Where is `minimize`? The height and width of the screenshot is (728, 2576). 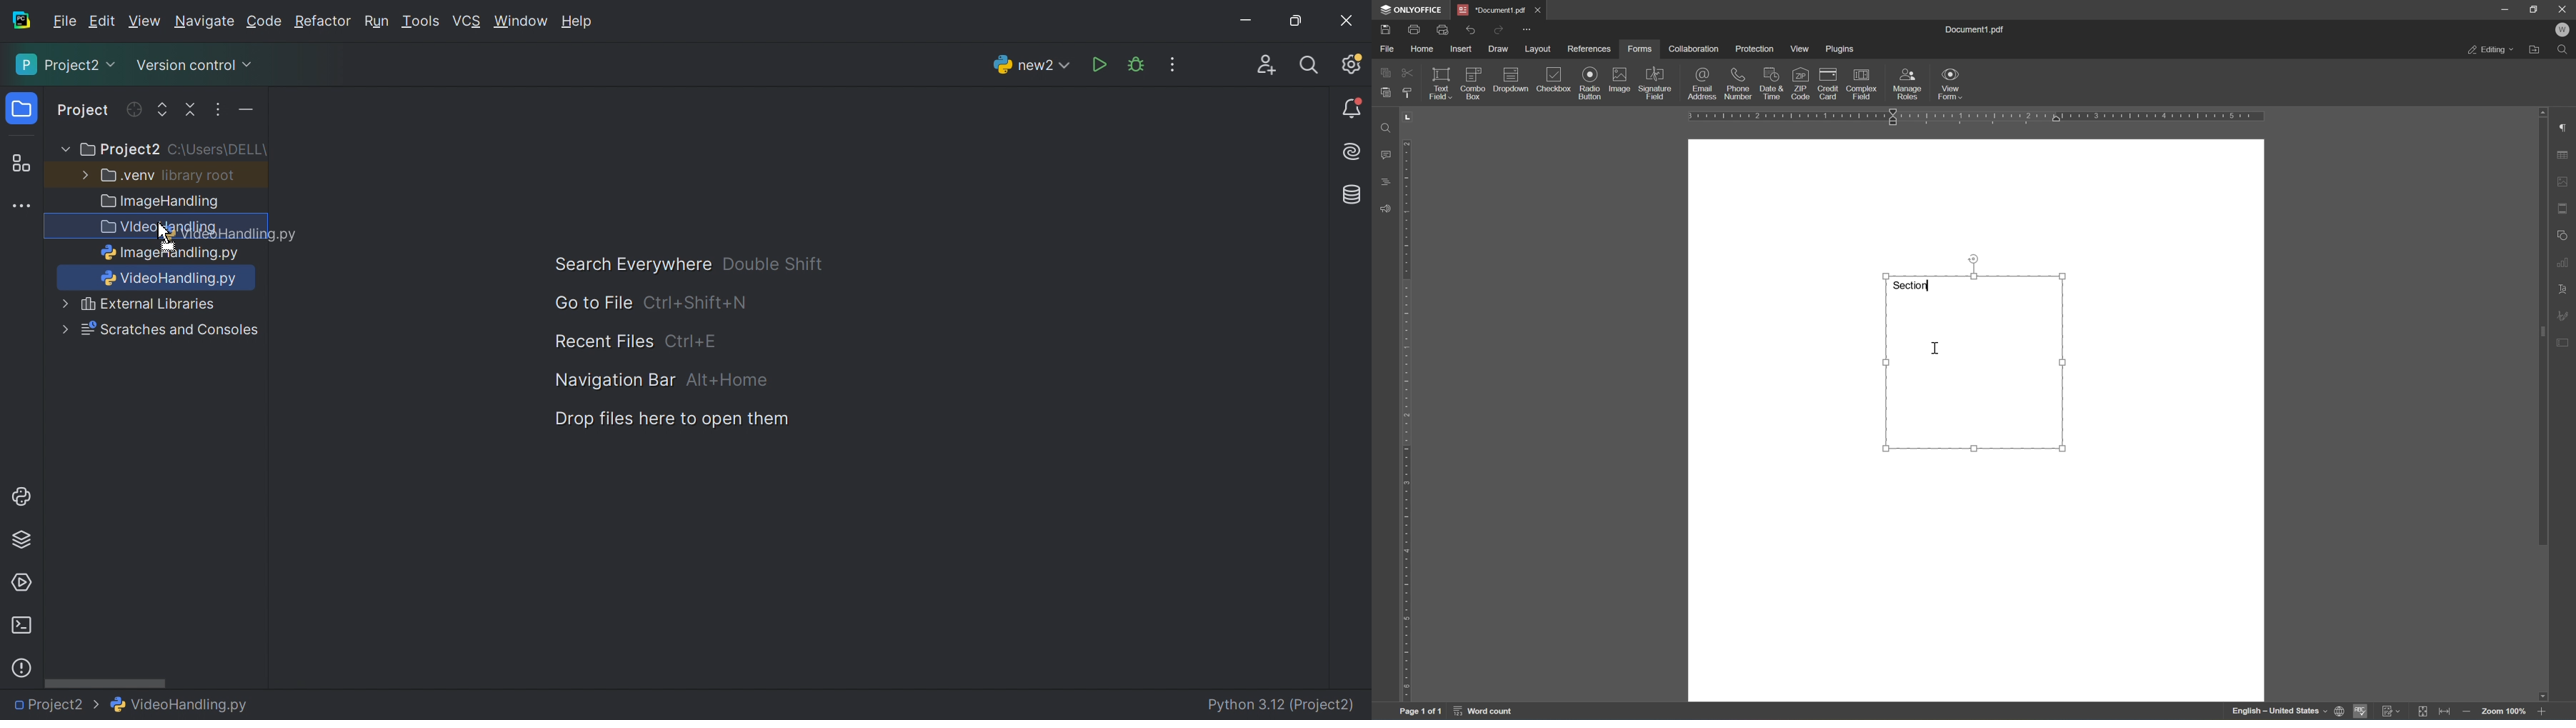
minimize is located at coordinates (2506, 9).